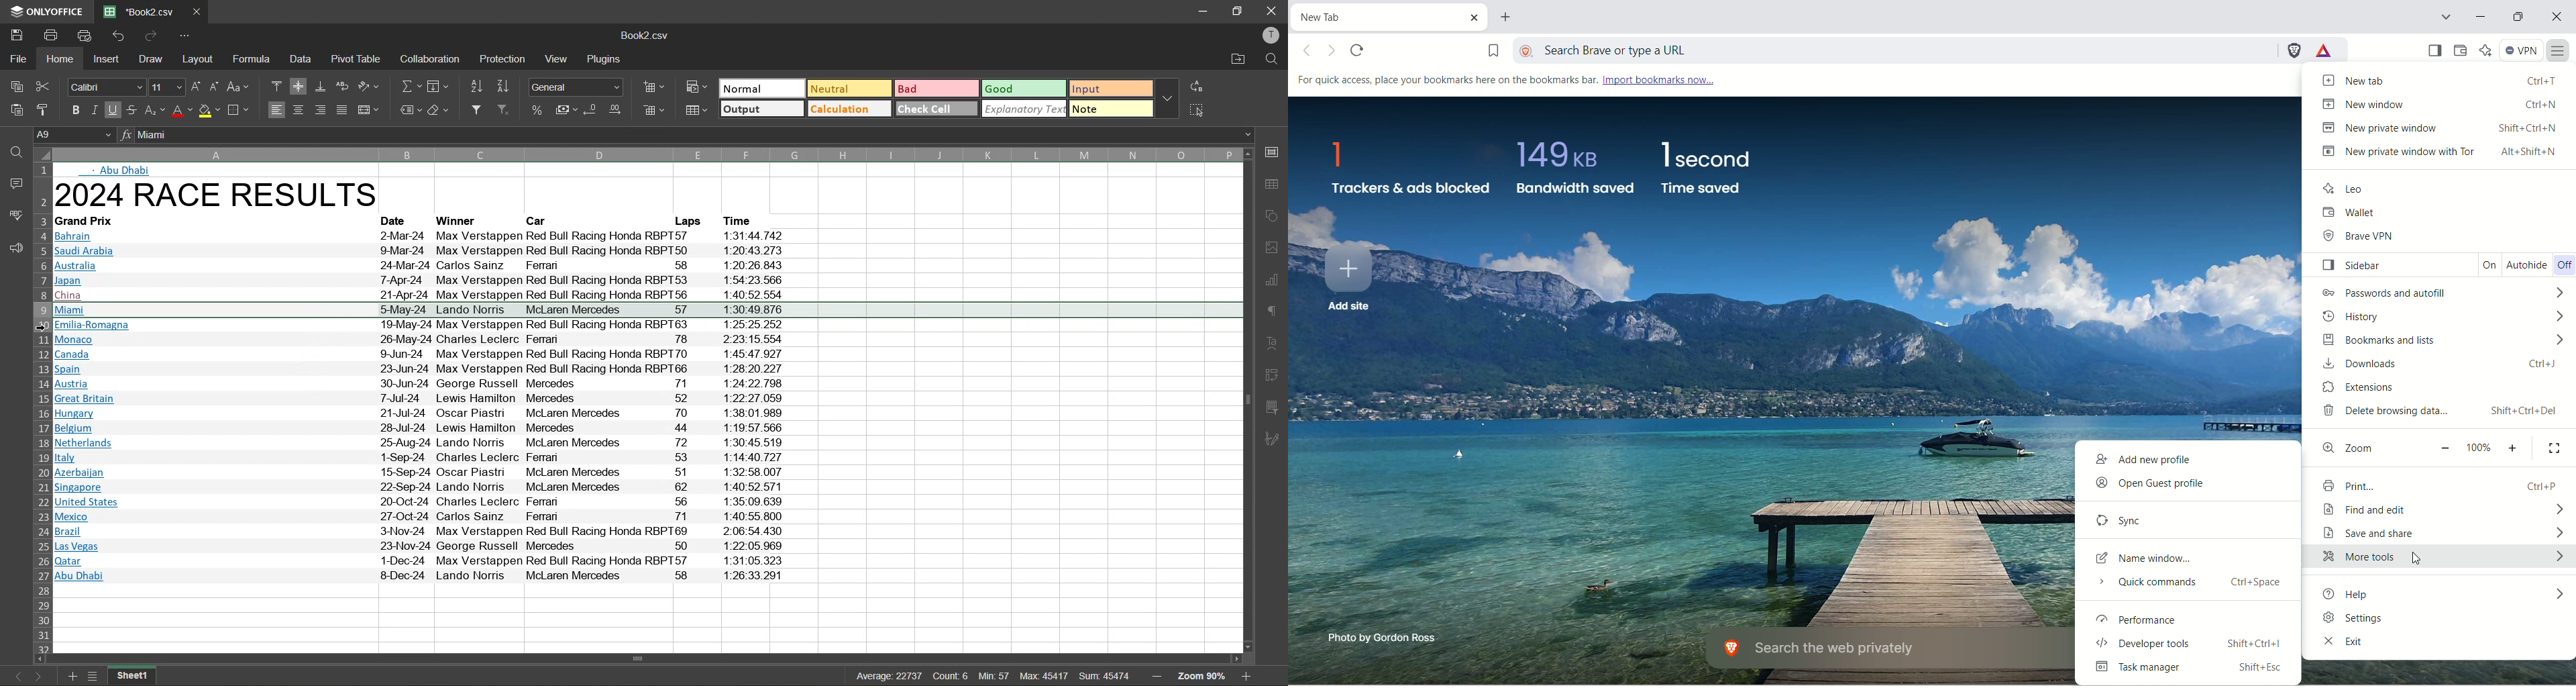  I want to click on output, so click(761, 109).